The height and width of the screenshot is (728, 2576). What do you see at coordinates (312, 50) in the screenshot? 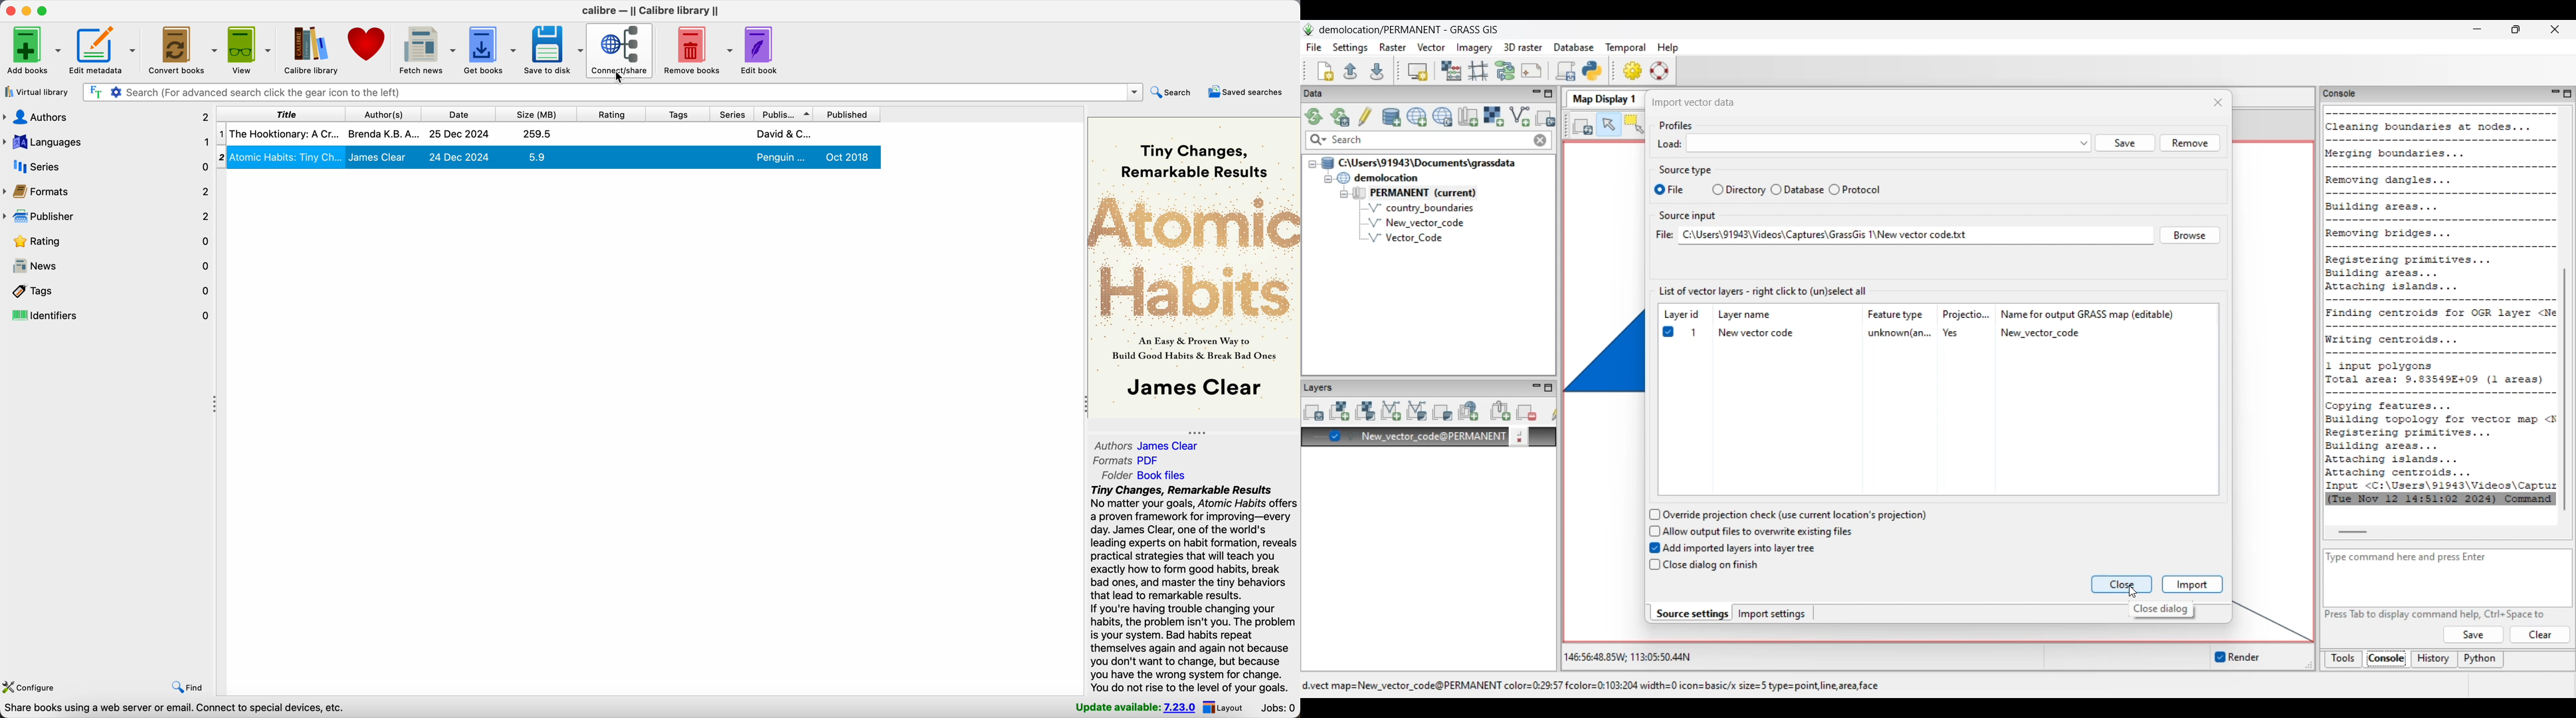
I see `Calibre library` at bounding box center [312, 50].